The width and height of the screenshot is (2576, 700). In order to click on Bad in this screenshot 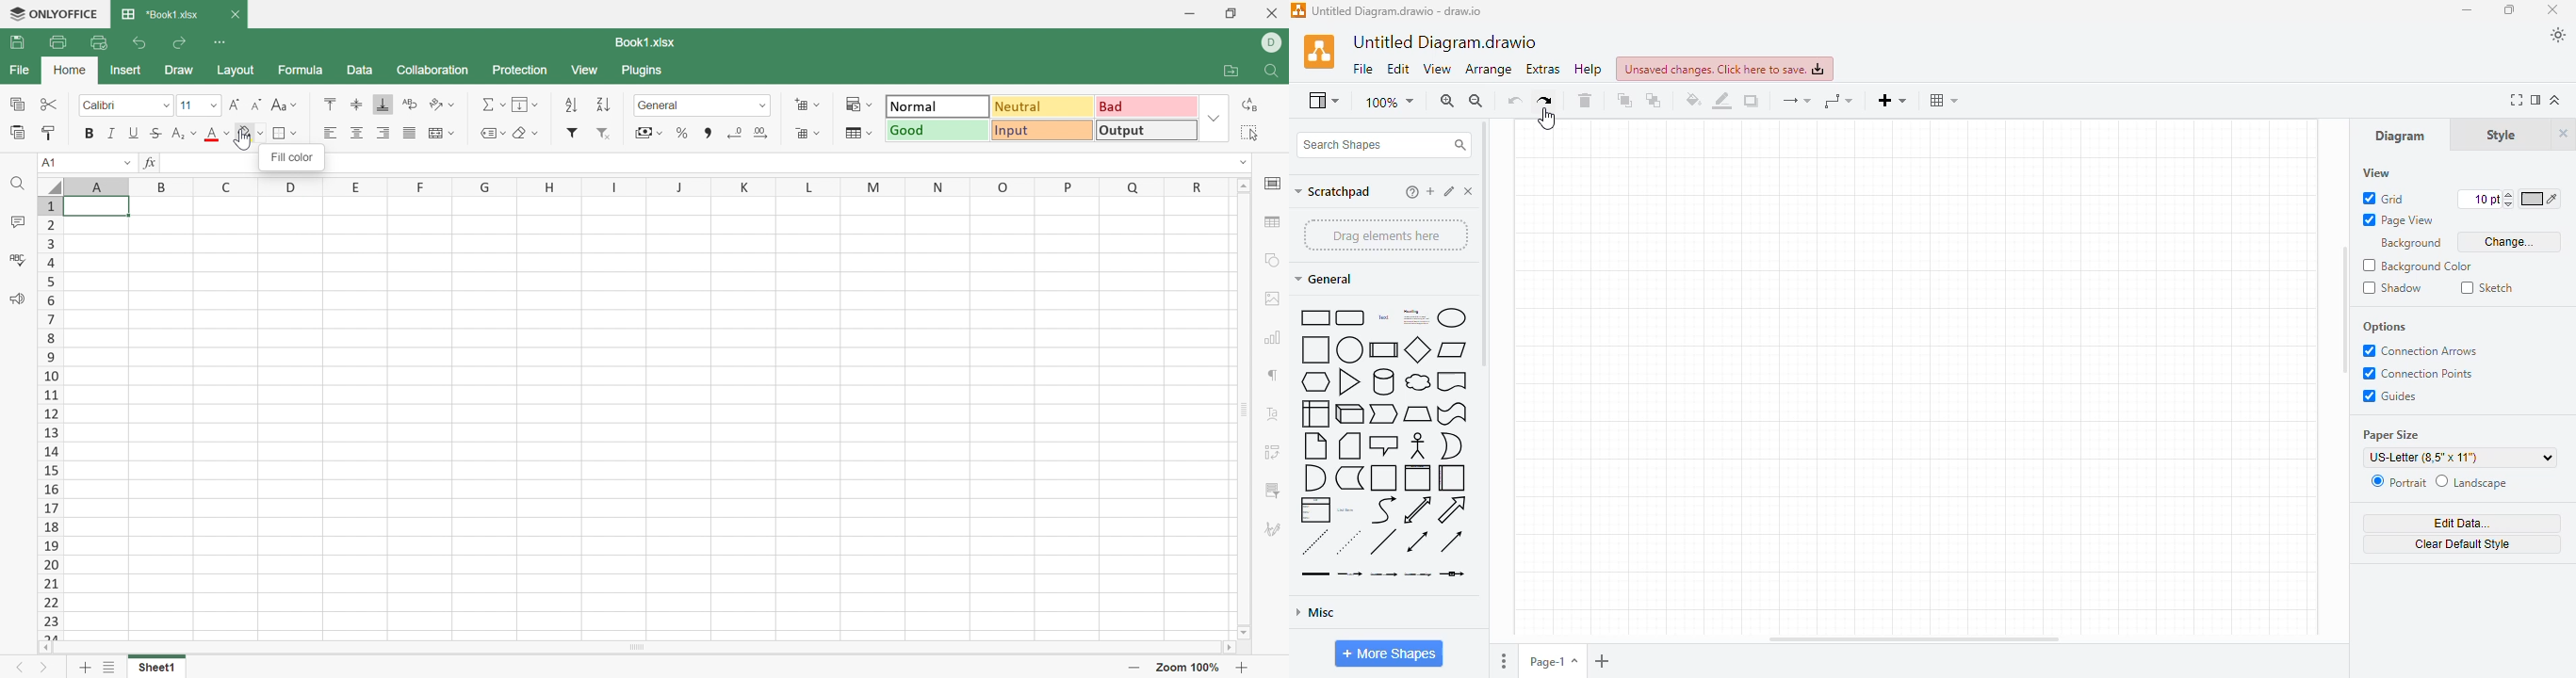, I will do `click(1147, 107)`.